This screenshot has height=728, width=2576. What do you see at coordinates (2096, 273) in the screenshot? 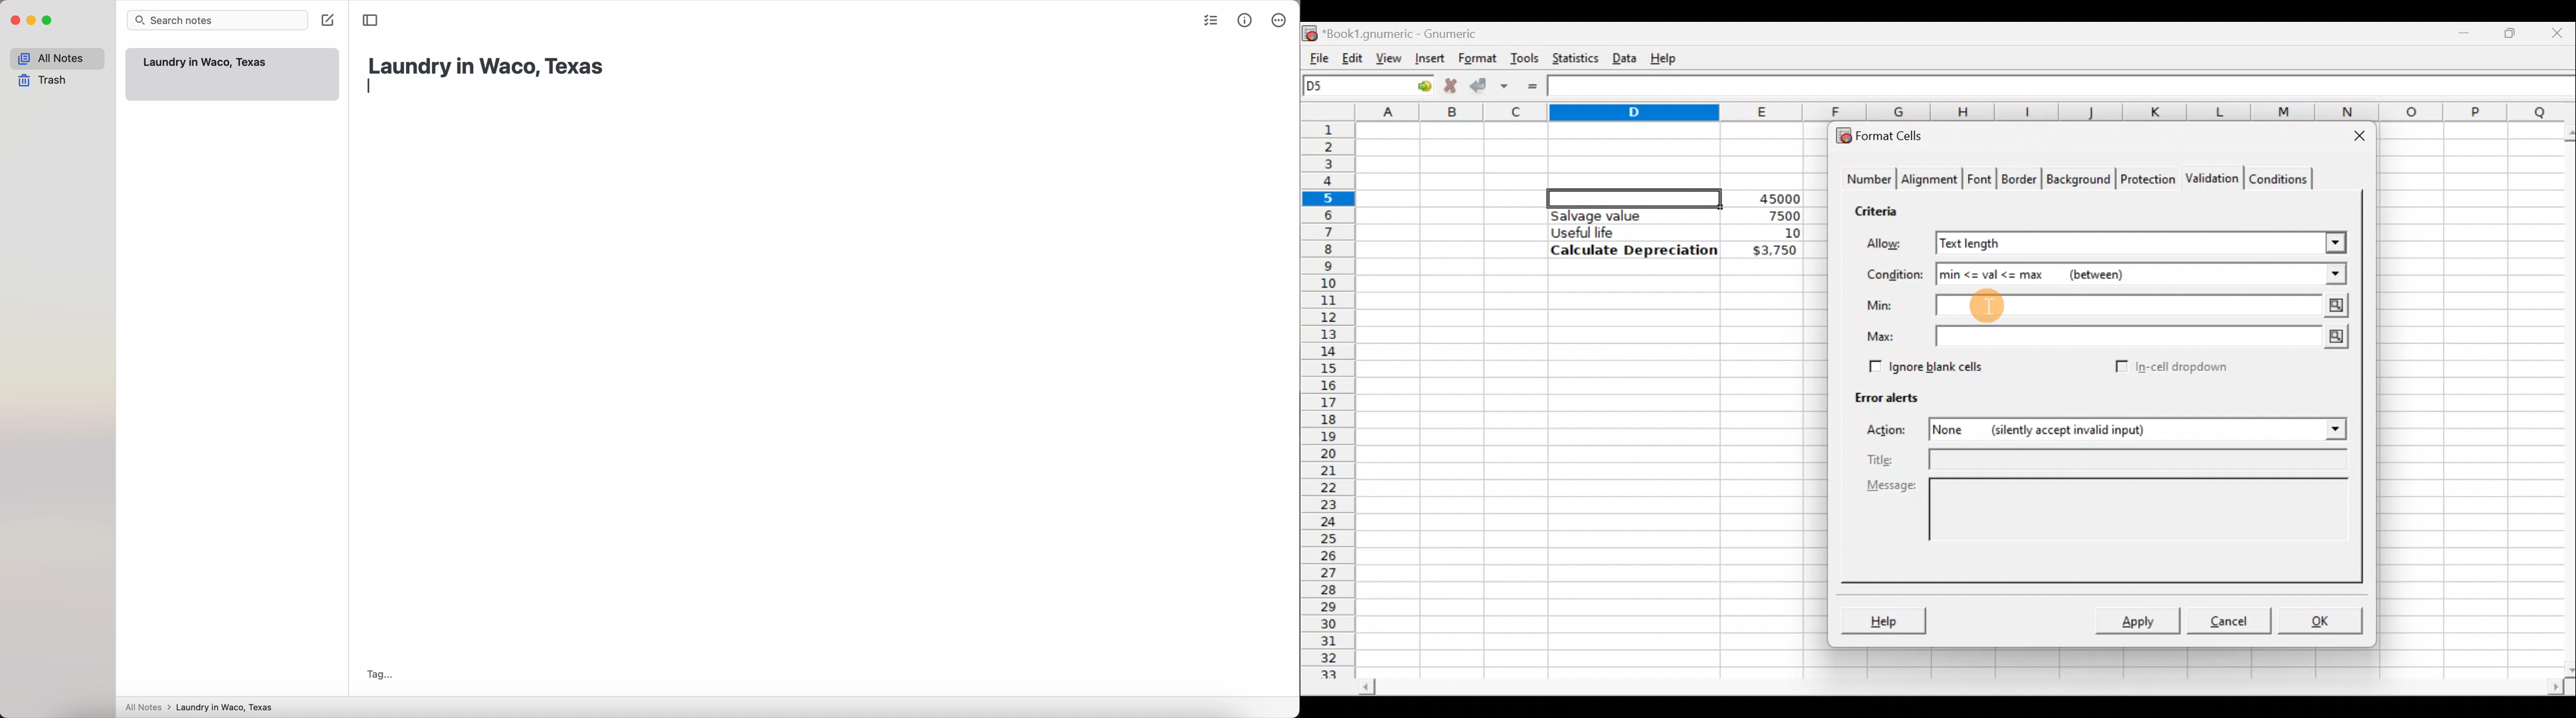
I see `min<=val<=max (between)` at bounding box center [2096, 273].